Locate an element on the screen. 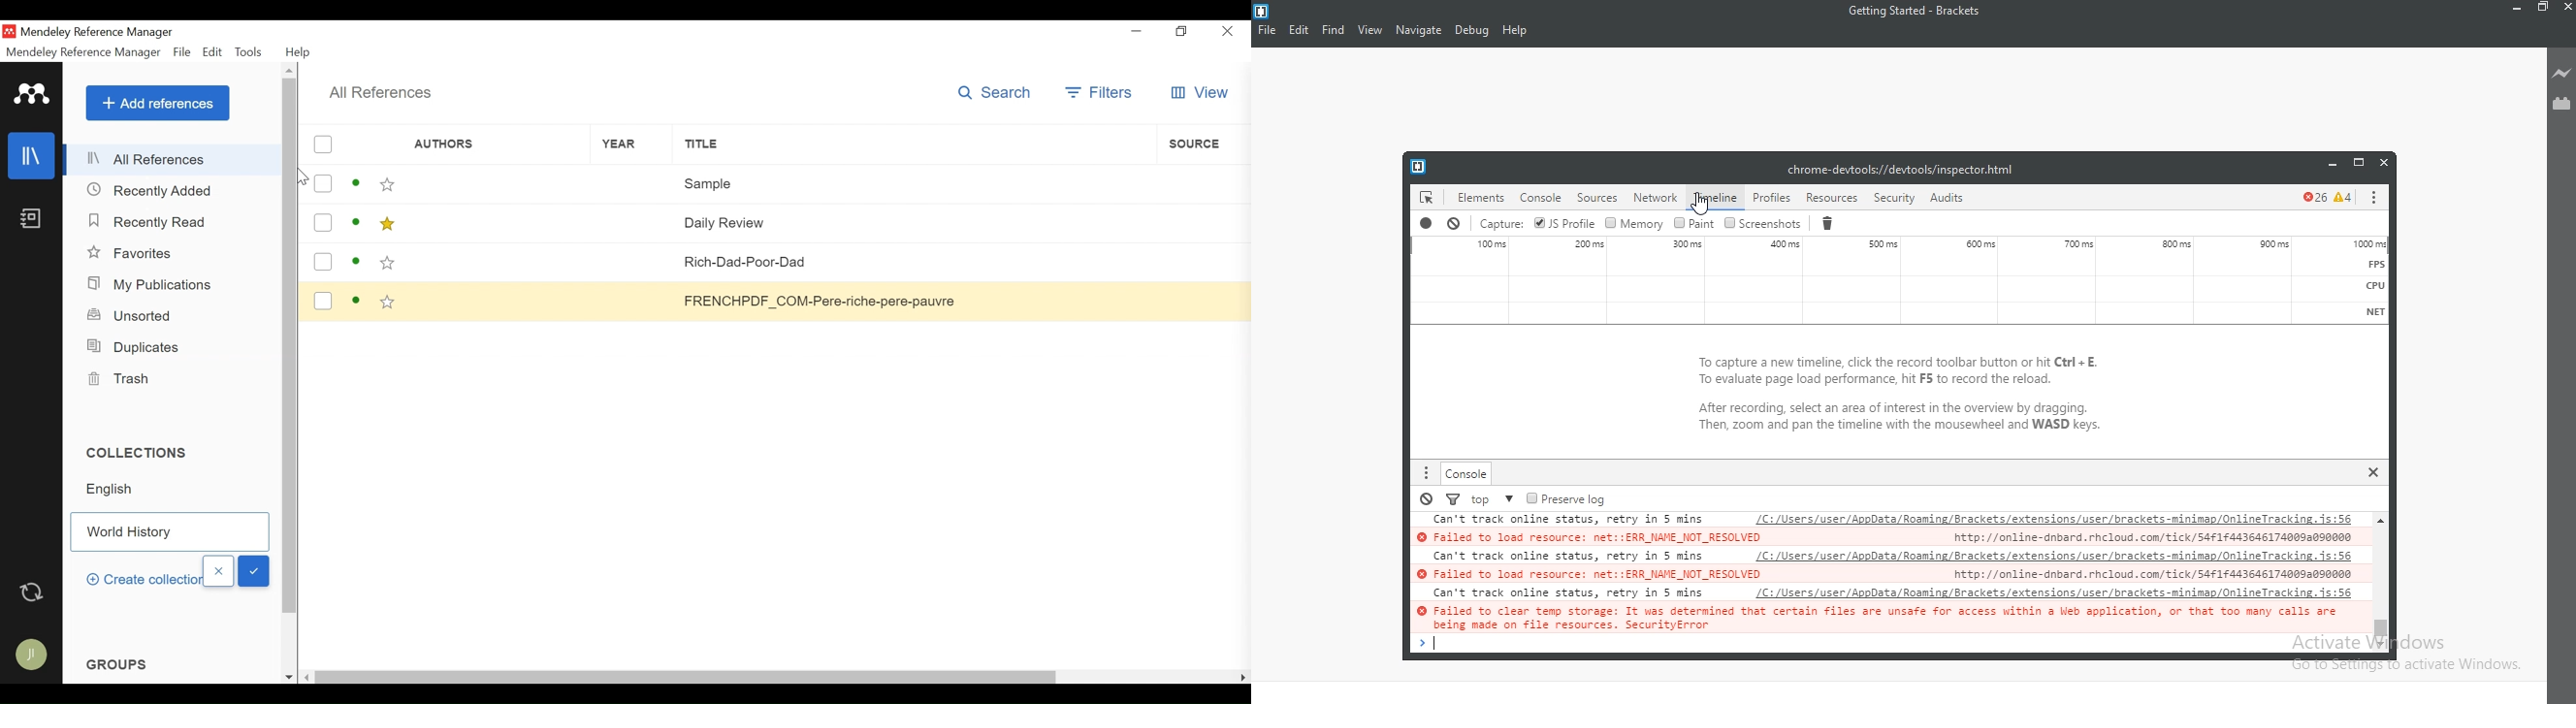  Mendeley logo is located at coordinates (32, 95).